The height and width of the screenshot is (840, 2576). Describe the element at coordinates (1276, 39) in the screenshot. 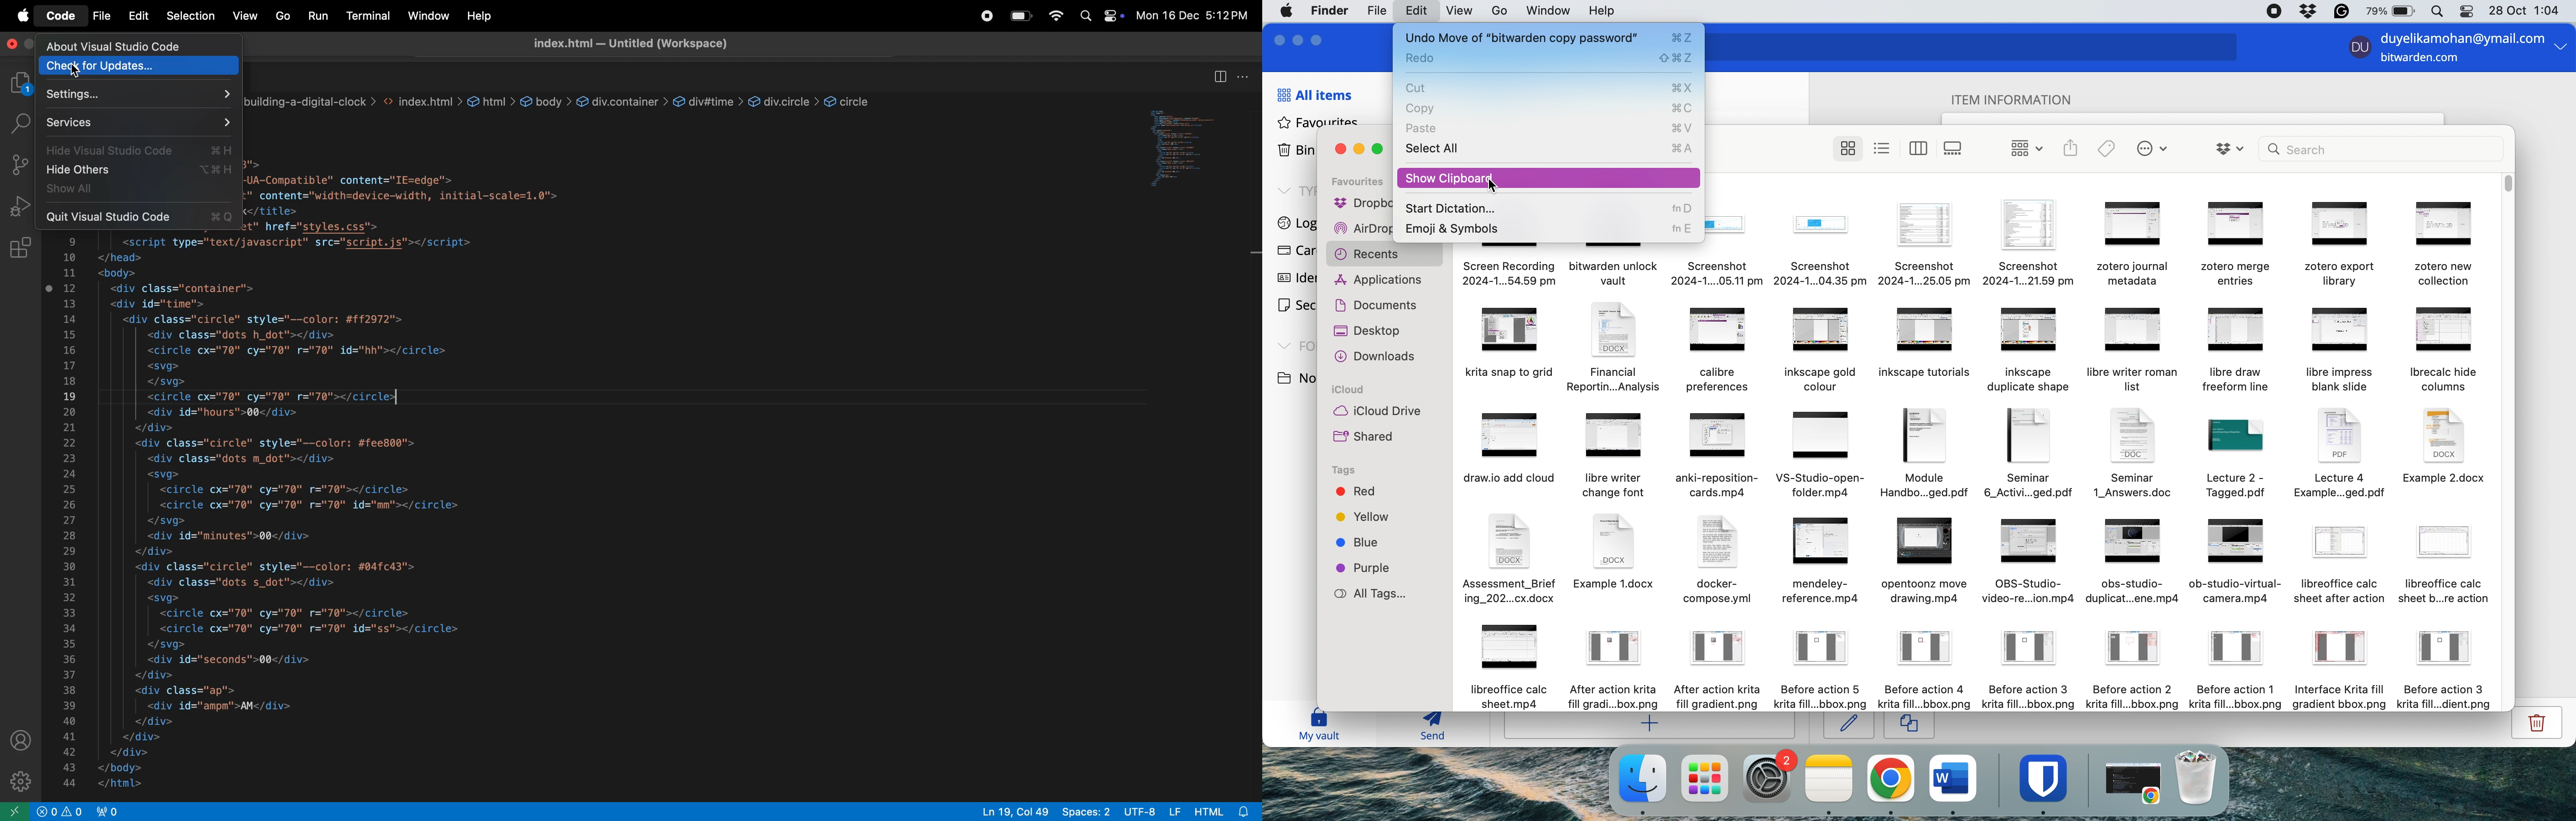

I see `close` at that location.